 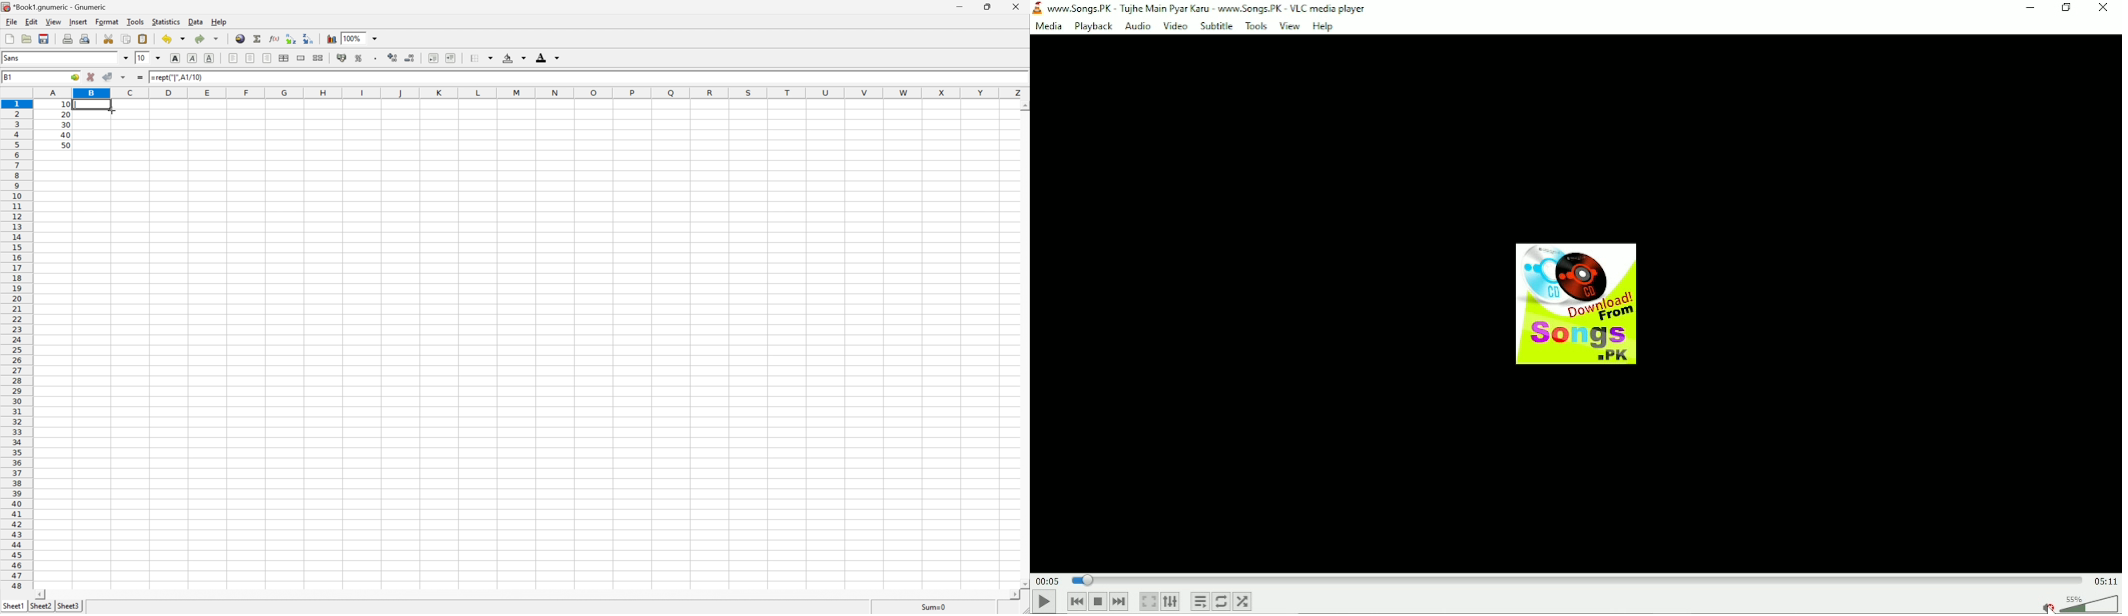 I want to click on Italic, so click(x=193, y=57).